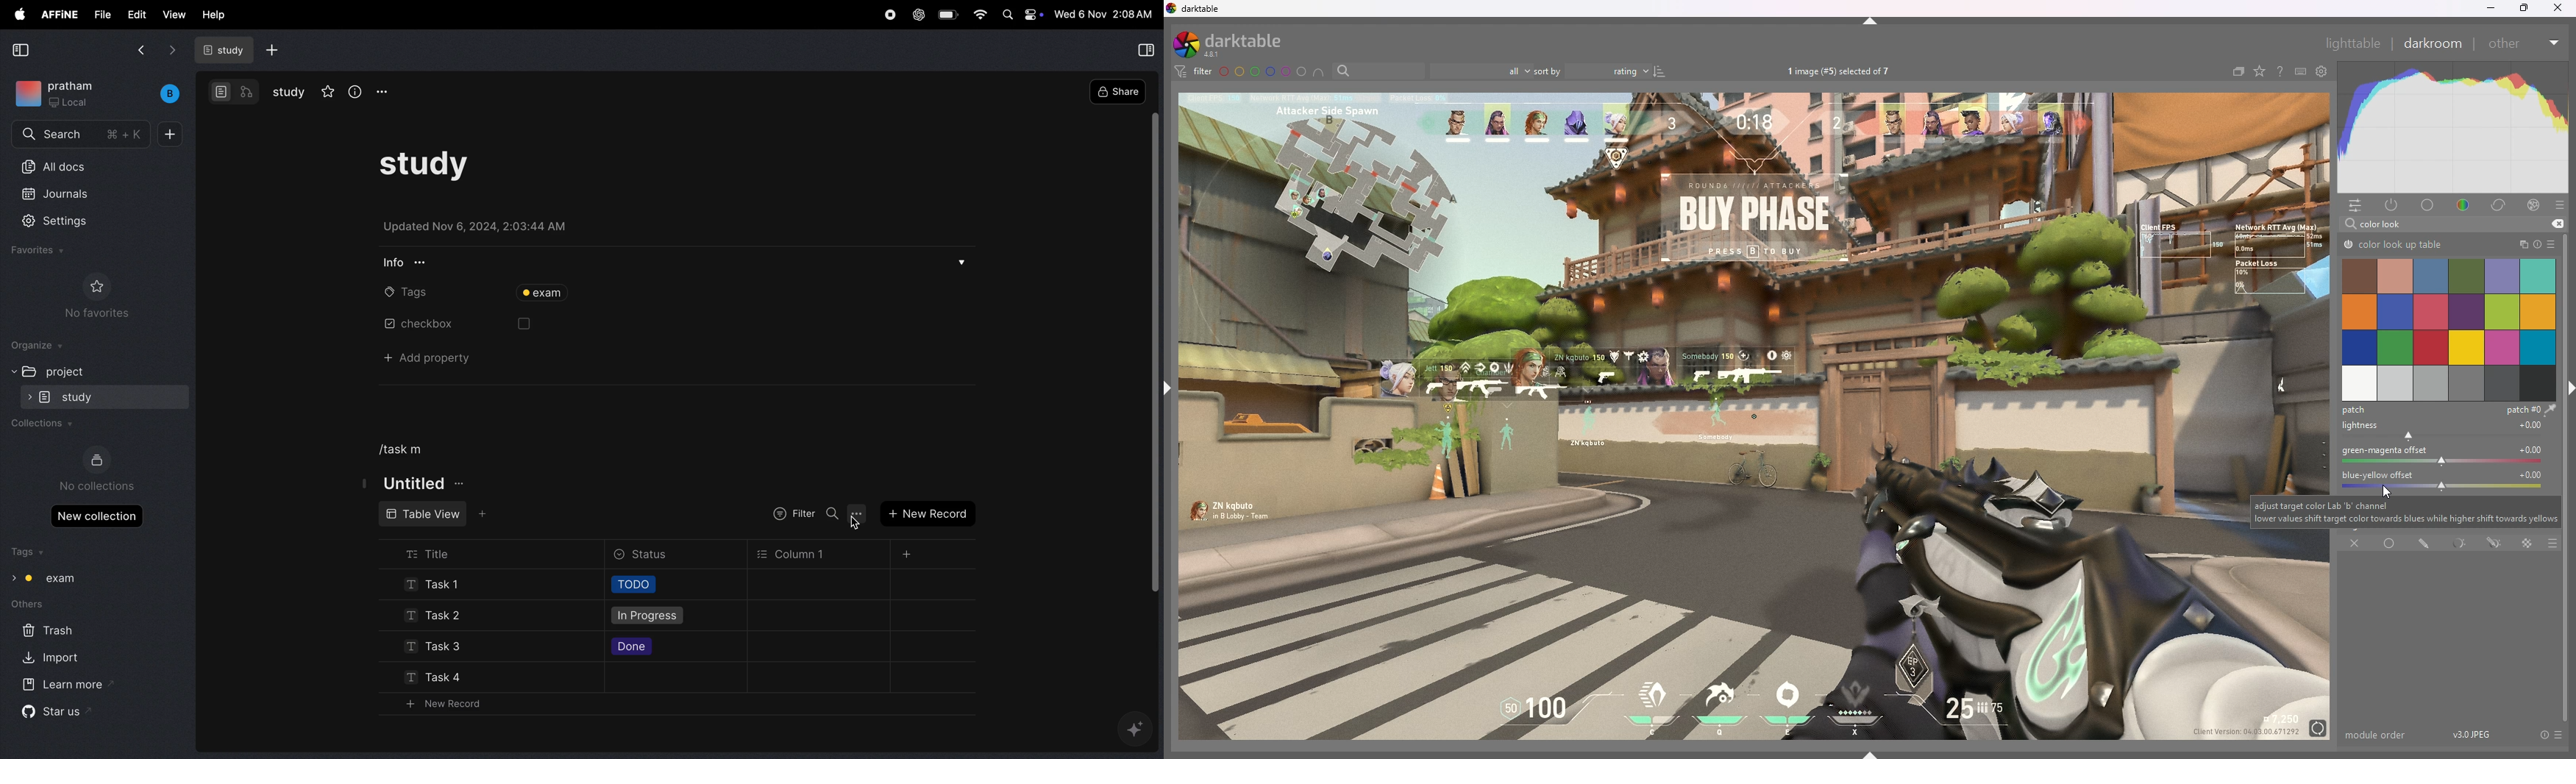  Describe the element at coordinates (2238, 71) in the screenshot. I see `collapse grouped images` at that location.